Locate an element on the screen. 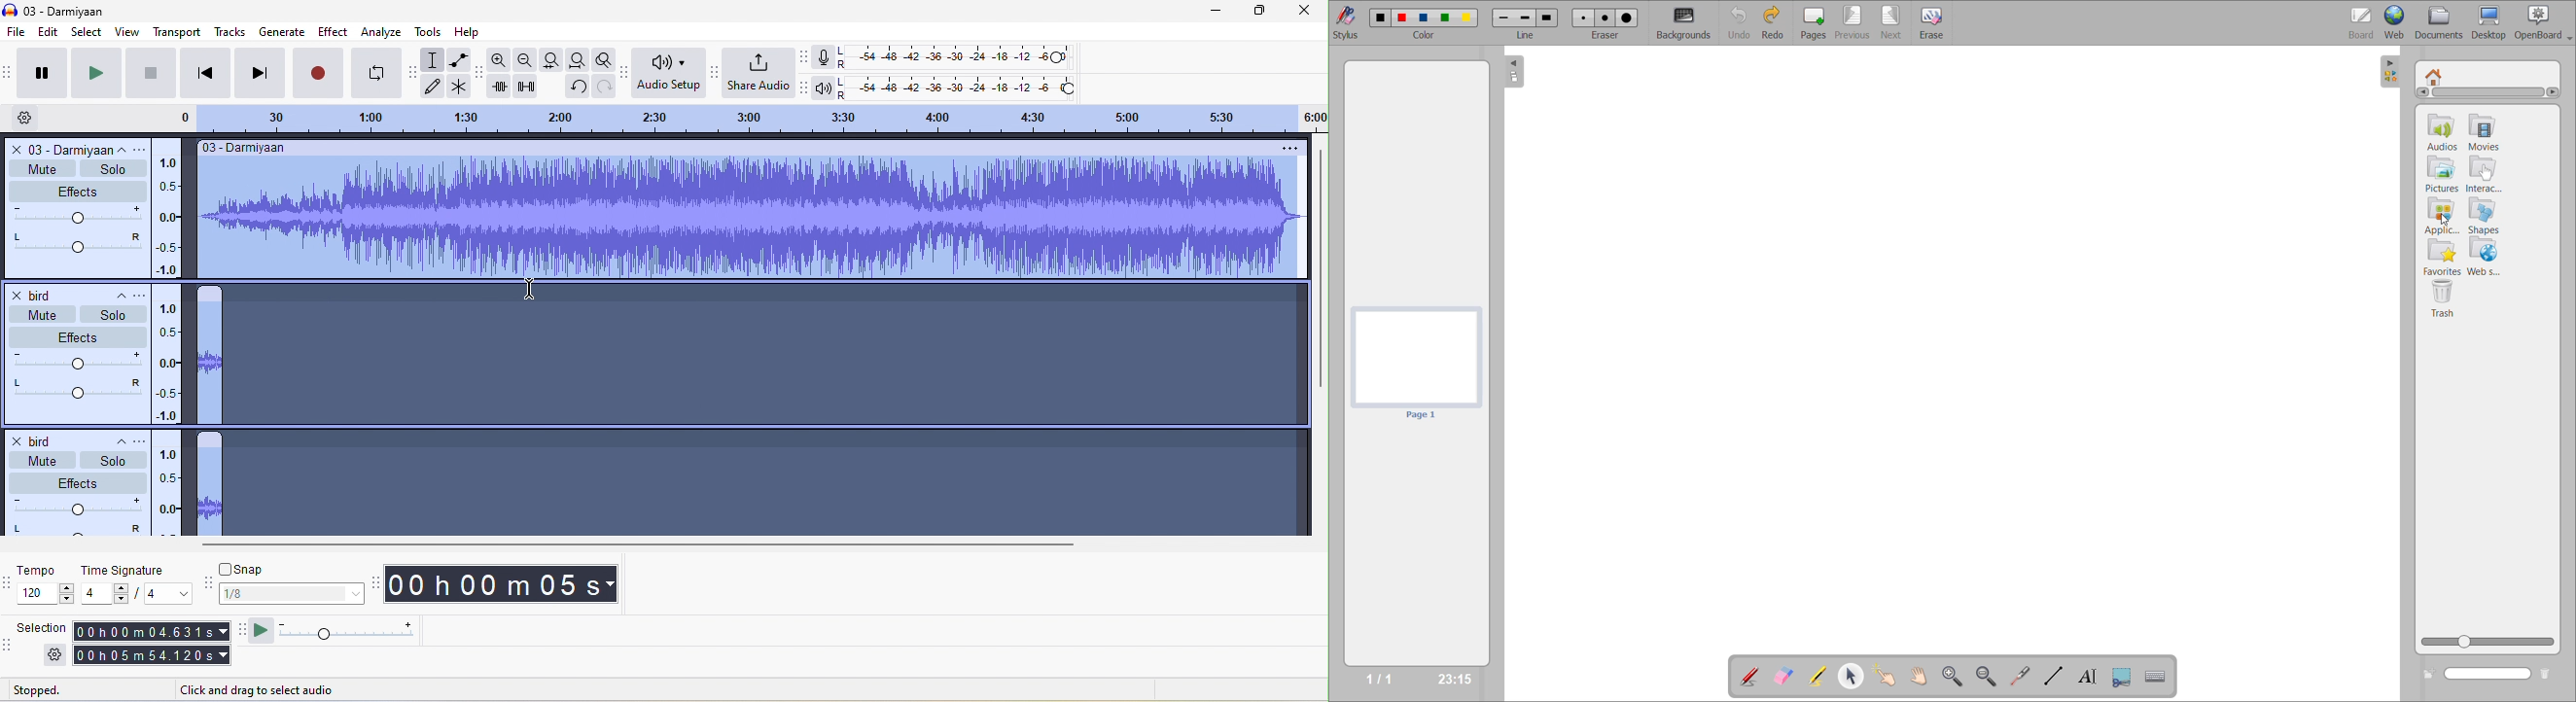  selection is located at coordinates (45, 629).